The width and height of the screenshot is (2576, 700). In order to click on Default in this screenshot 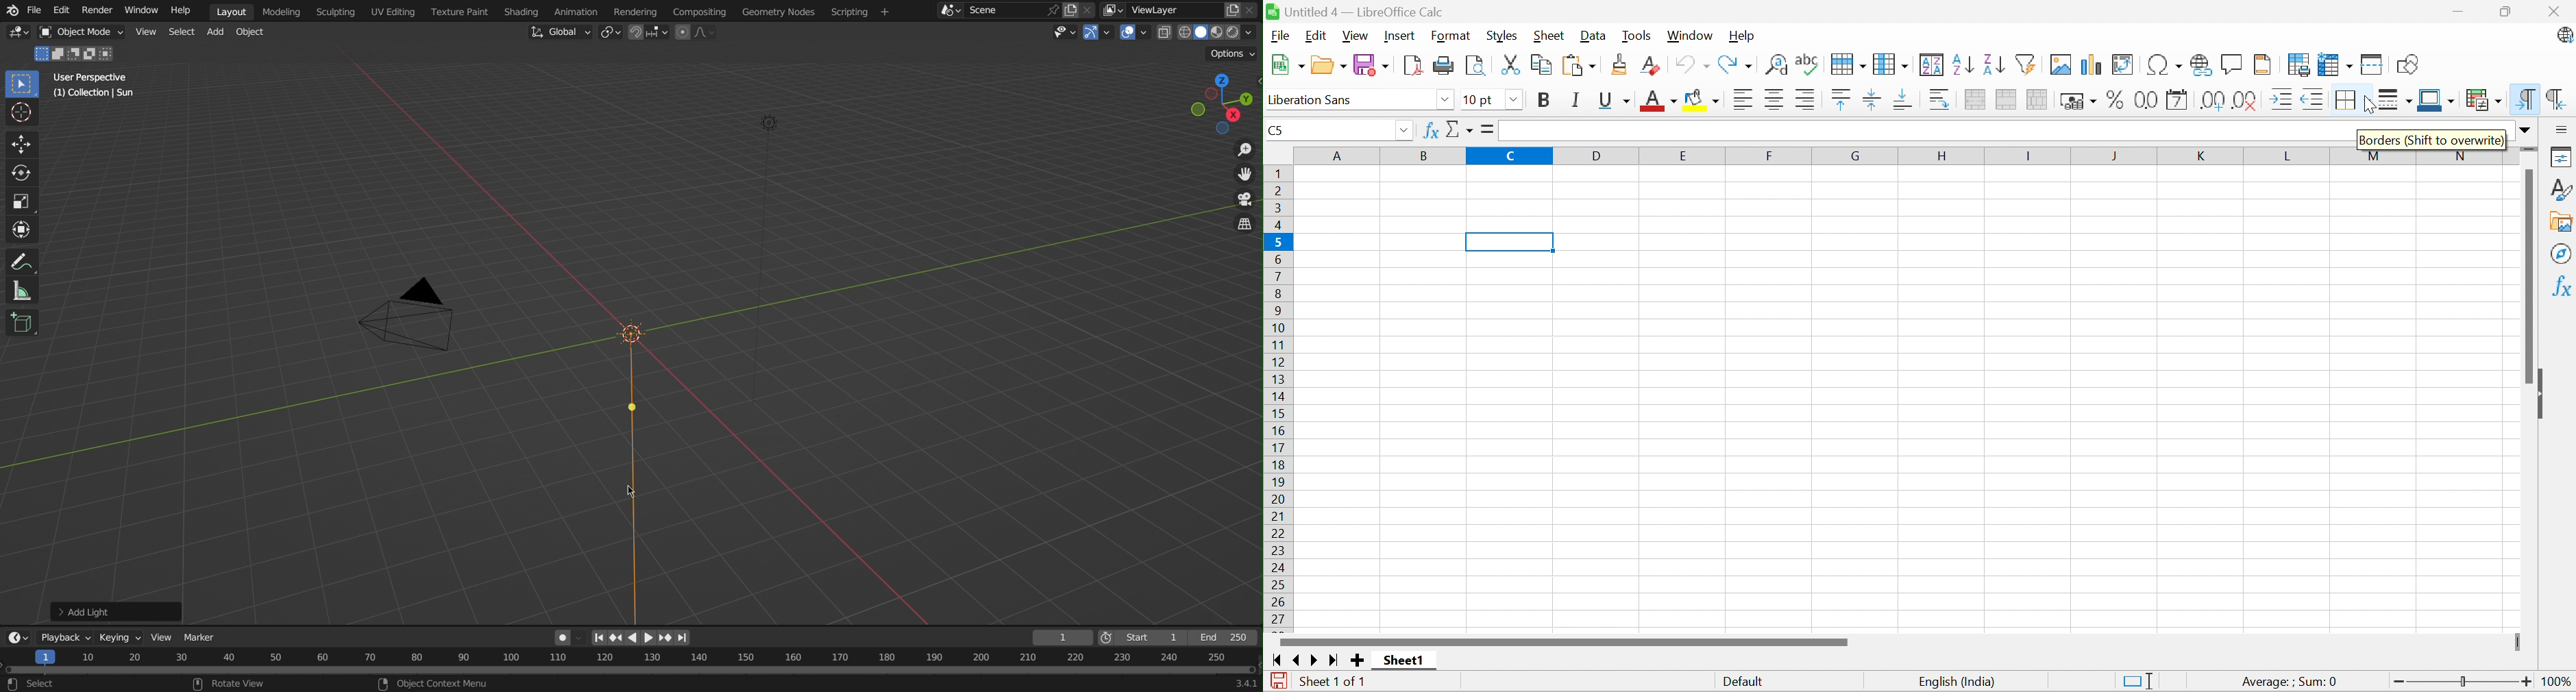, I will do `click(1746, 683)`.